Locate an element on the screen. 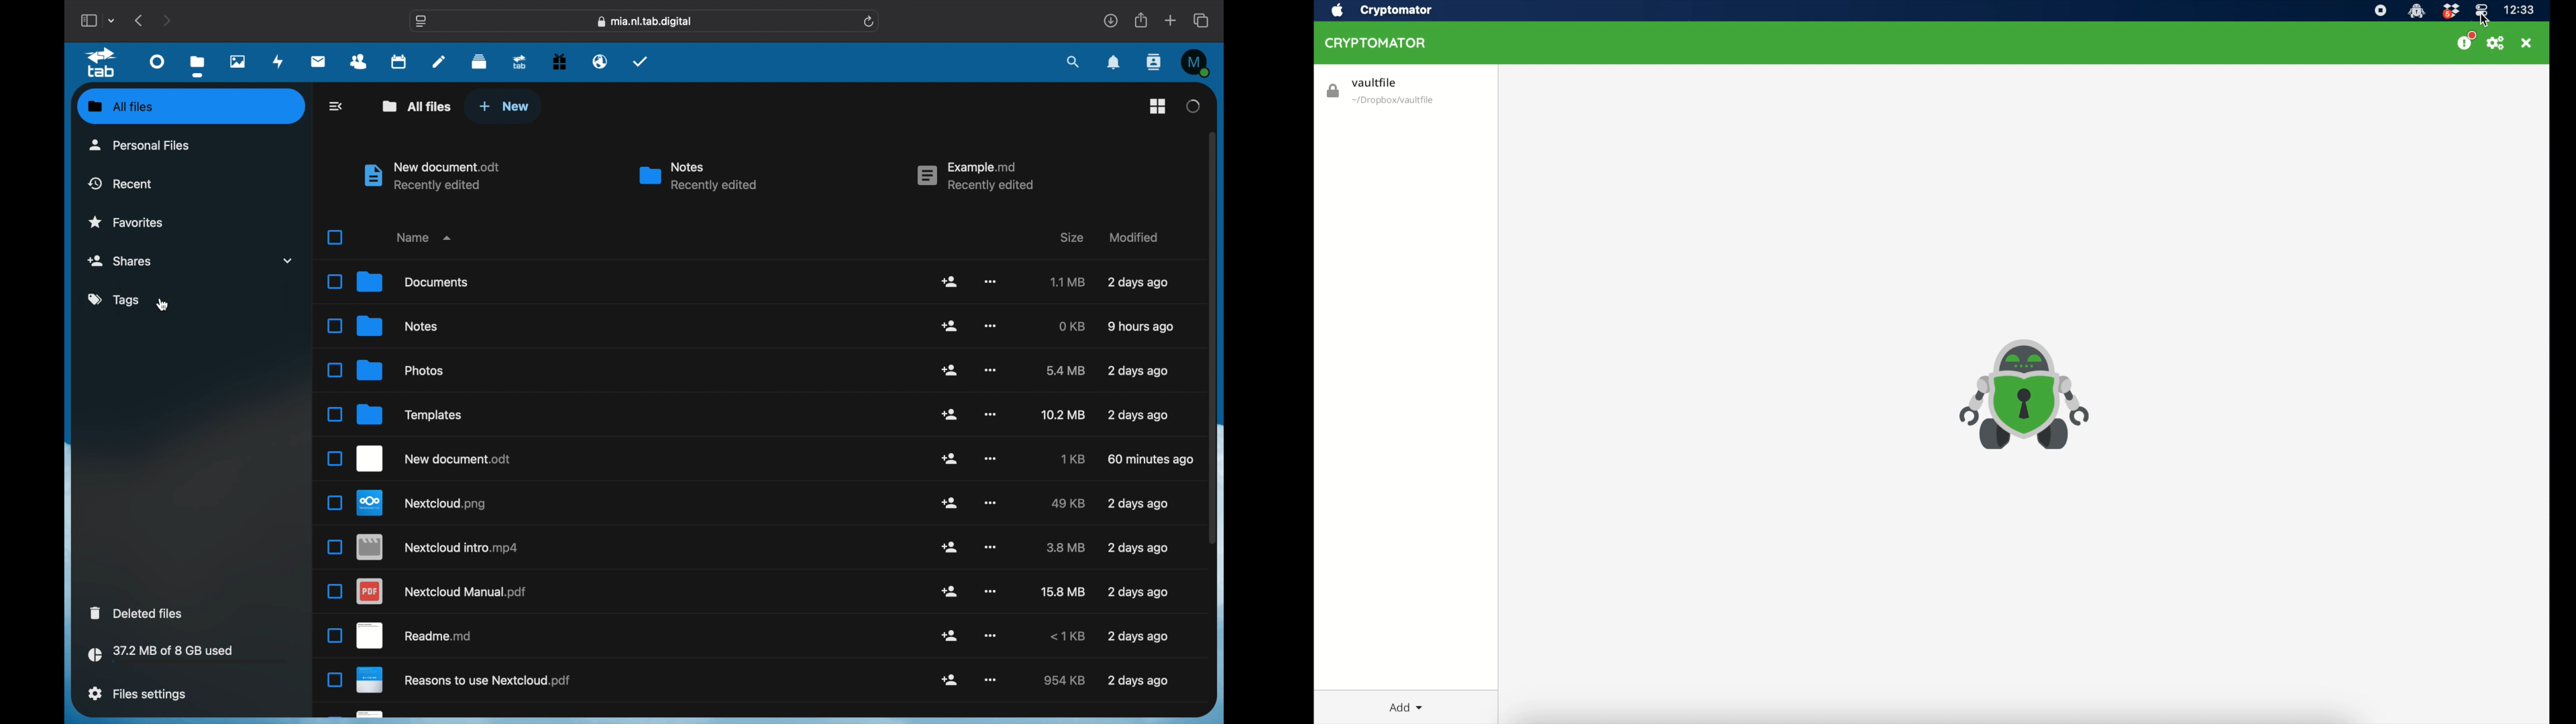 This screenshot has height=728, width=2576. size is located at coordinates (1067, 371).